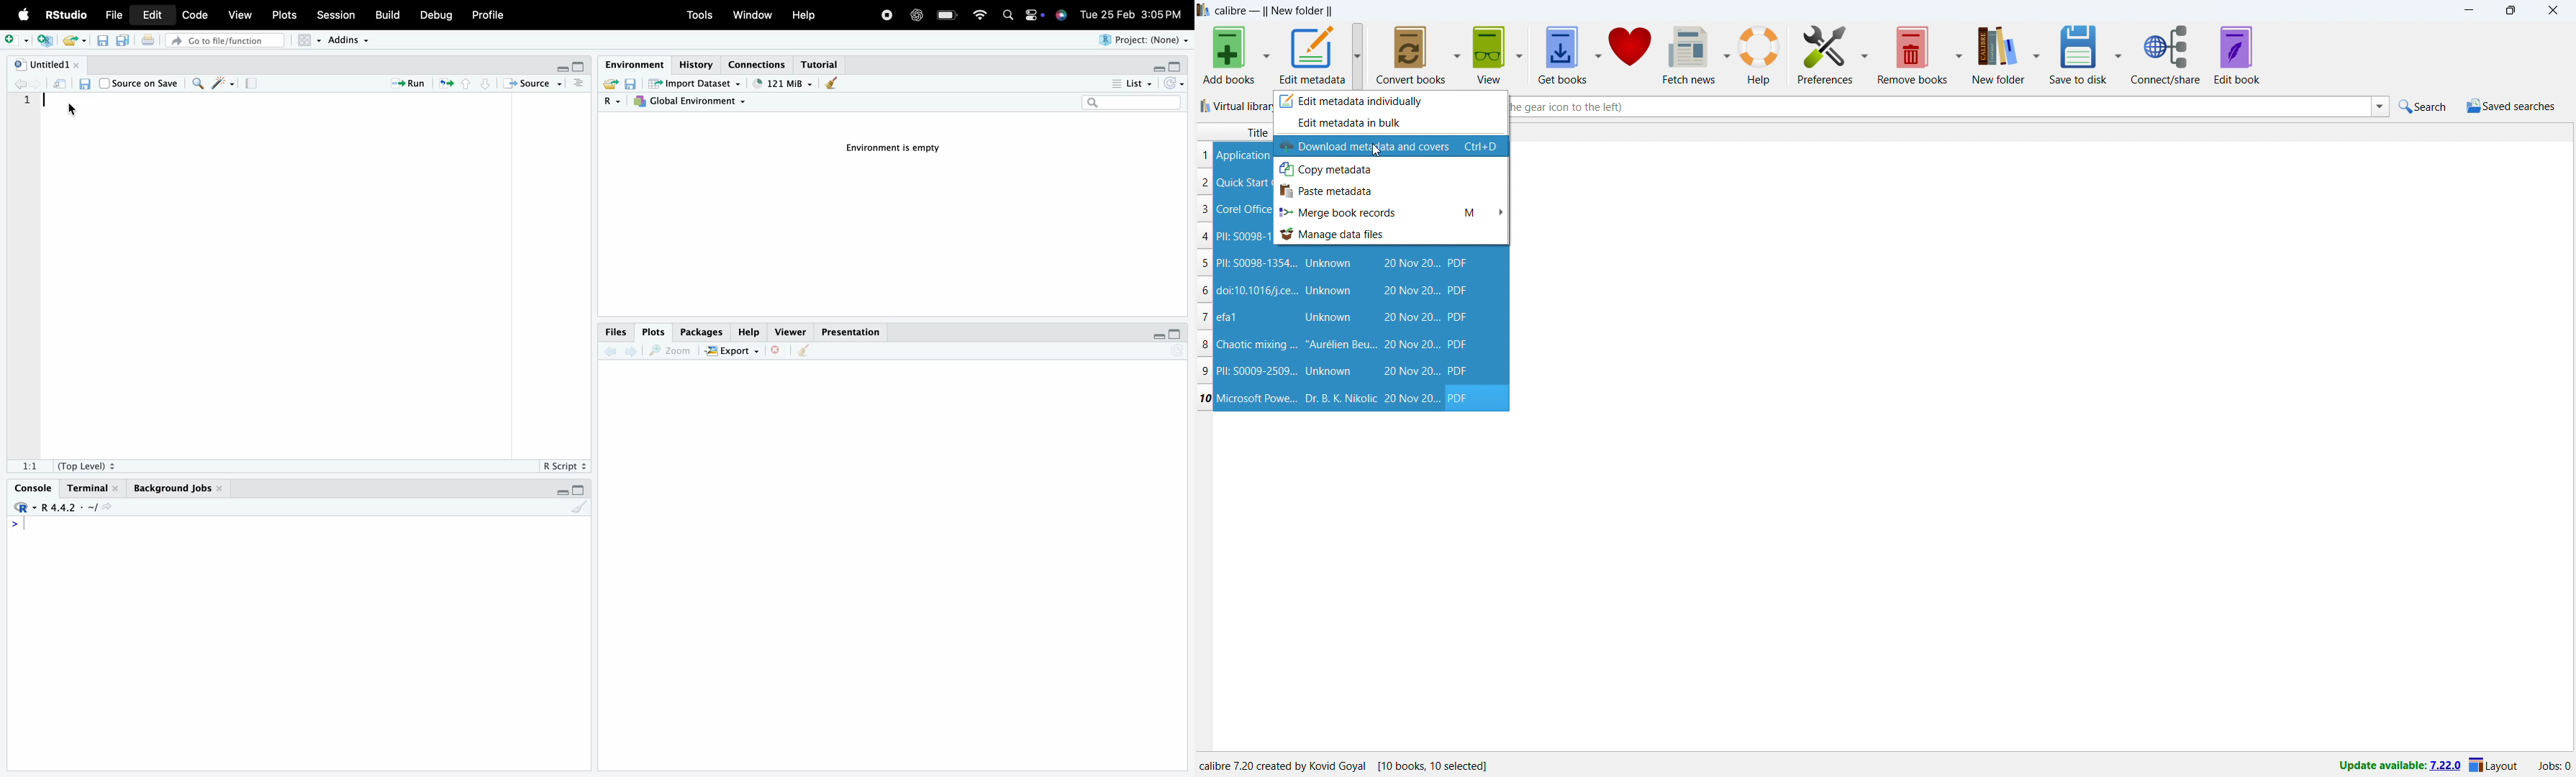  What do you see at coordinates (1825, 54) in the screenshot?
I see `preferences` at bounding box center [1825, 54].